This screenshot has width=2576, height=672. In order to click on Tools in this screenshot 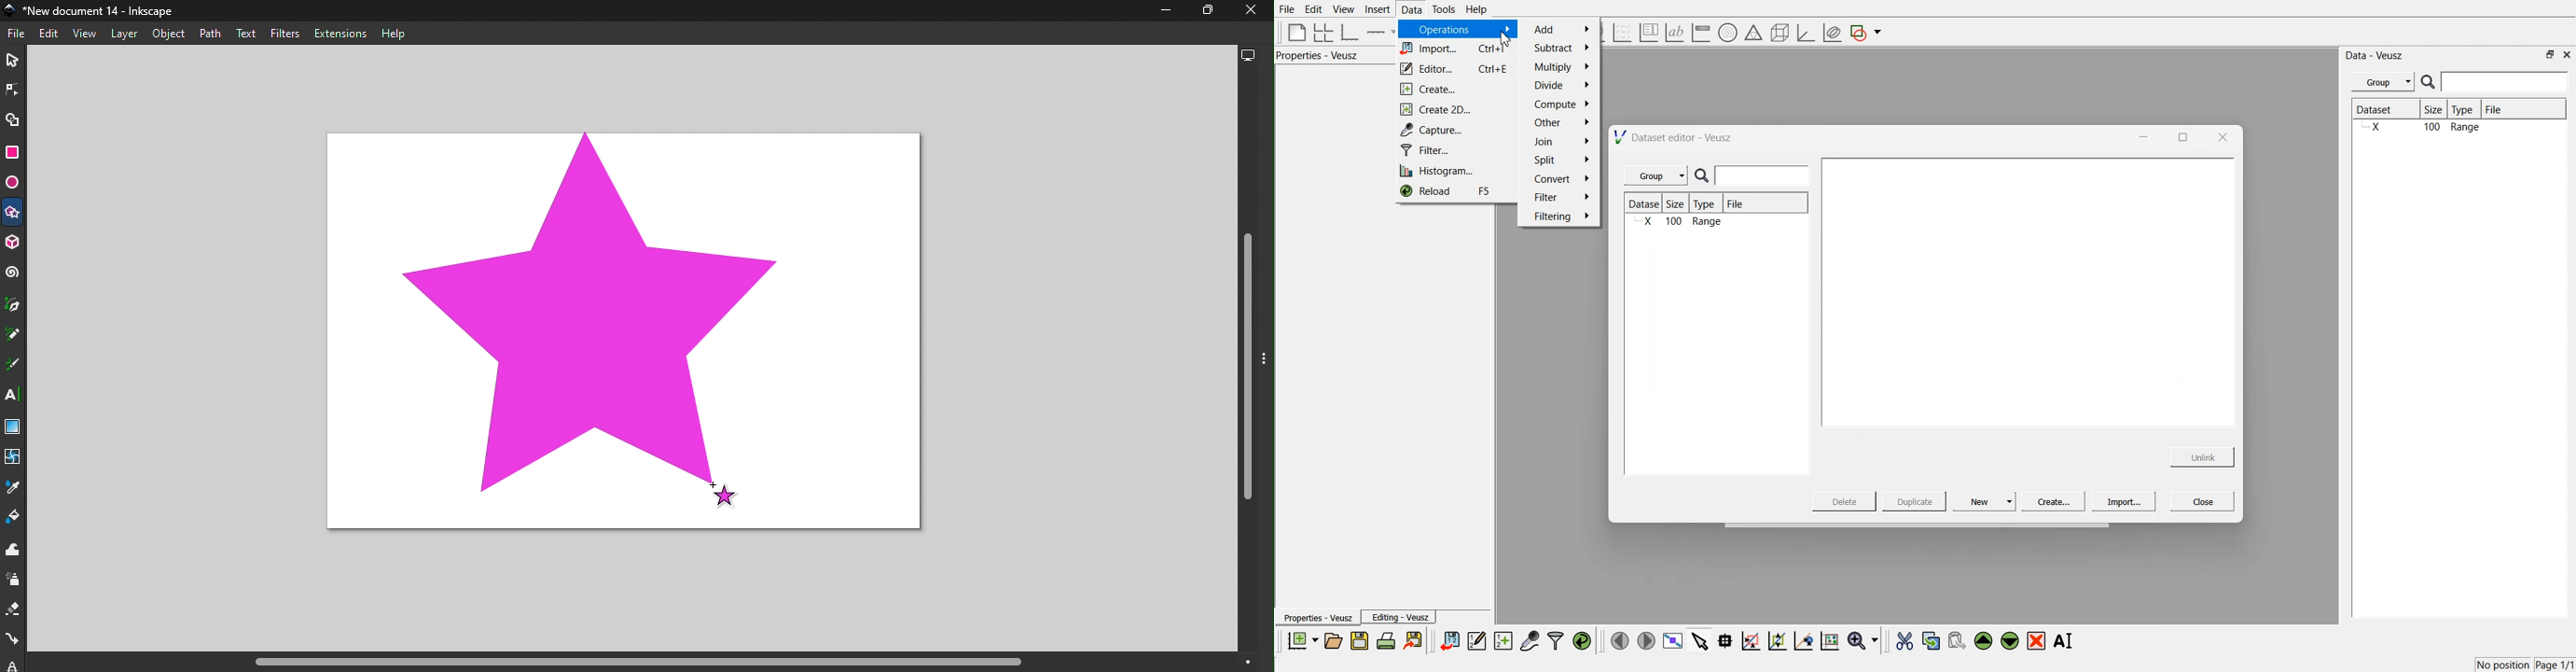, I will do `click(1442, 9)`.